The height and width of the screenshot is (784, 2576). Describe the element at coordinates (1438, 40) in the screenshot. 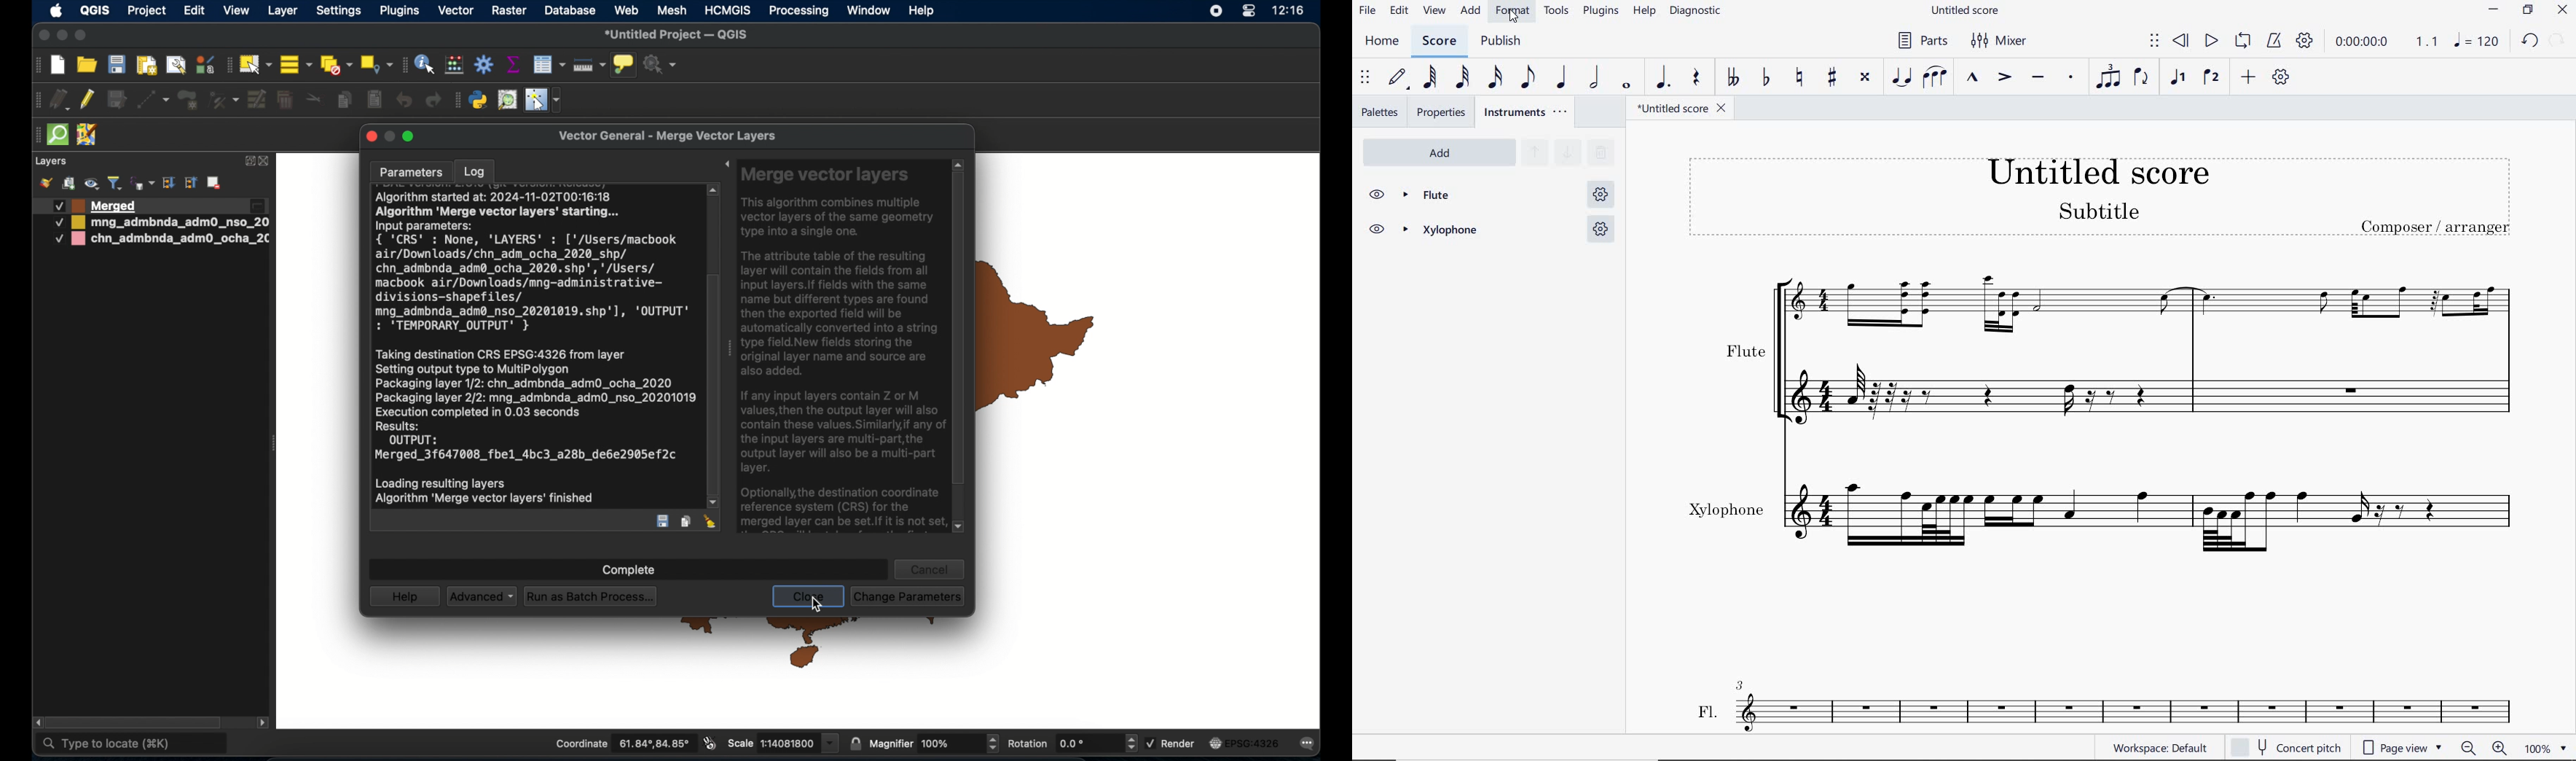

I see `SCORE` at that location.